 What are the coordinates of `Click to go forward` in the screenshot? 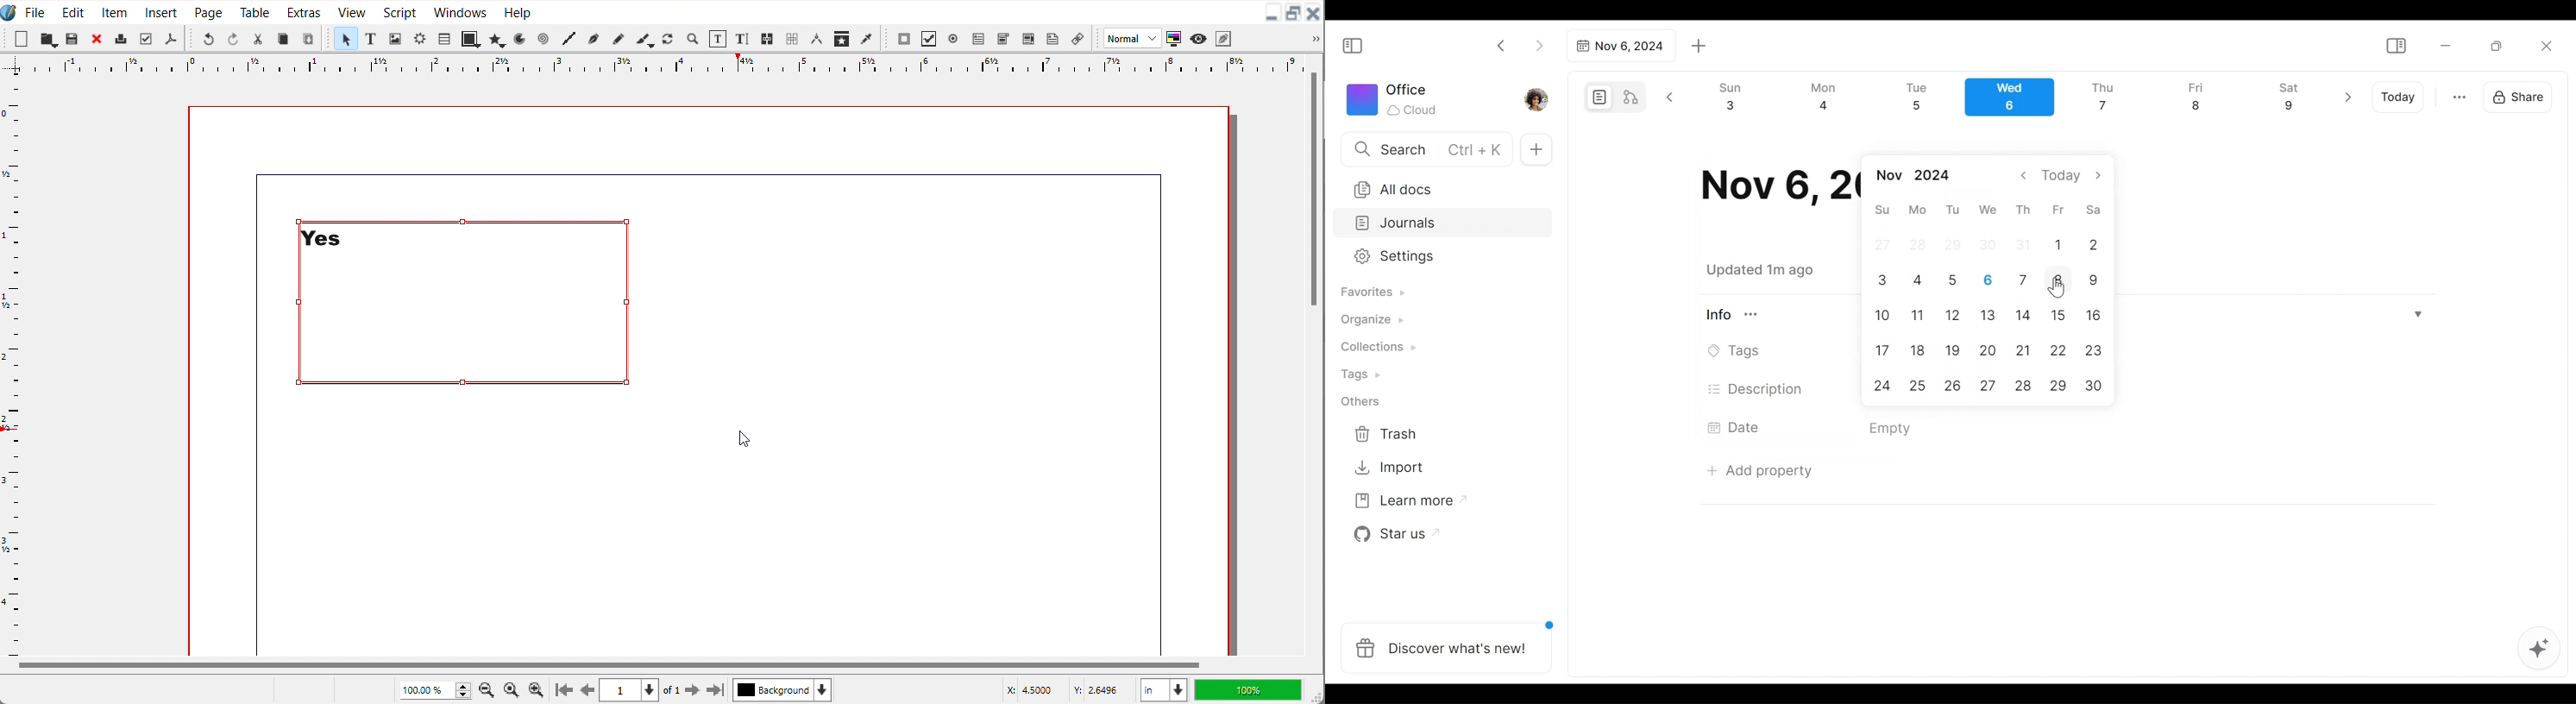 It's located at (1539, 44).